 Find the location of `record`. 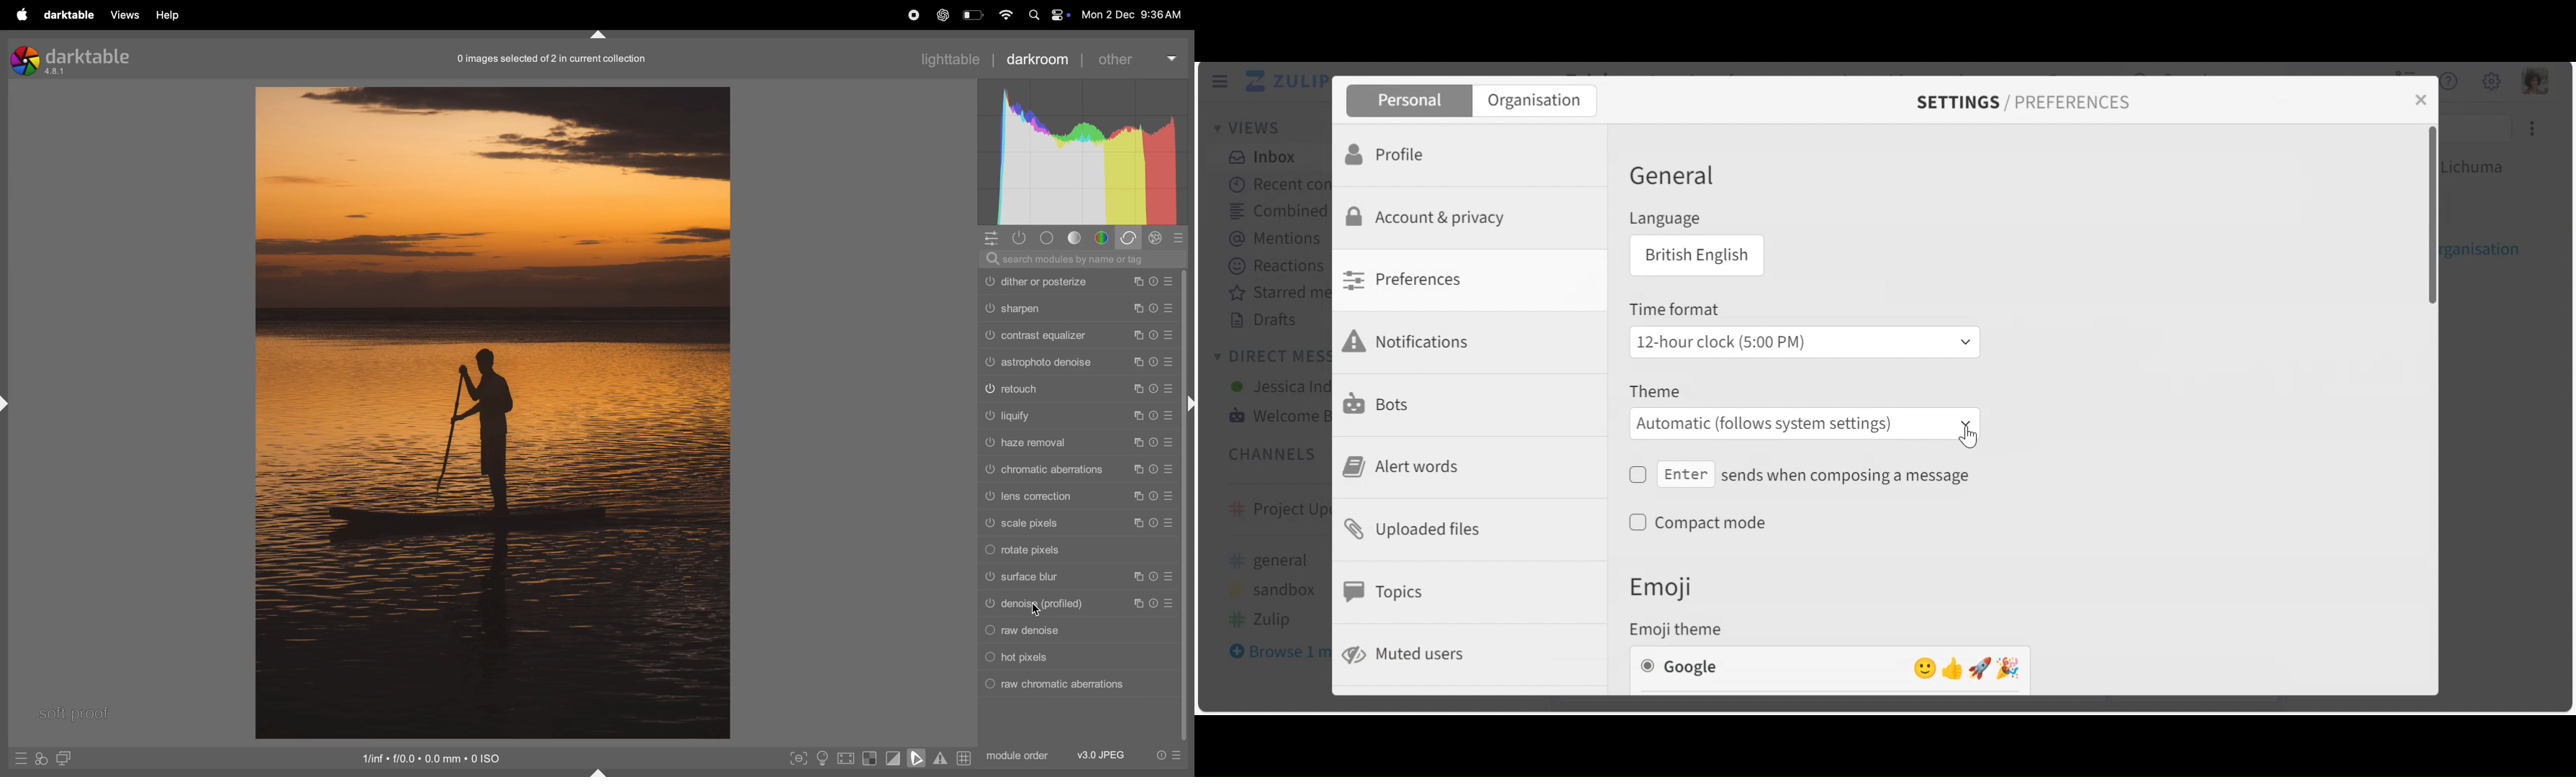

record is located at coordinates (908, 16).